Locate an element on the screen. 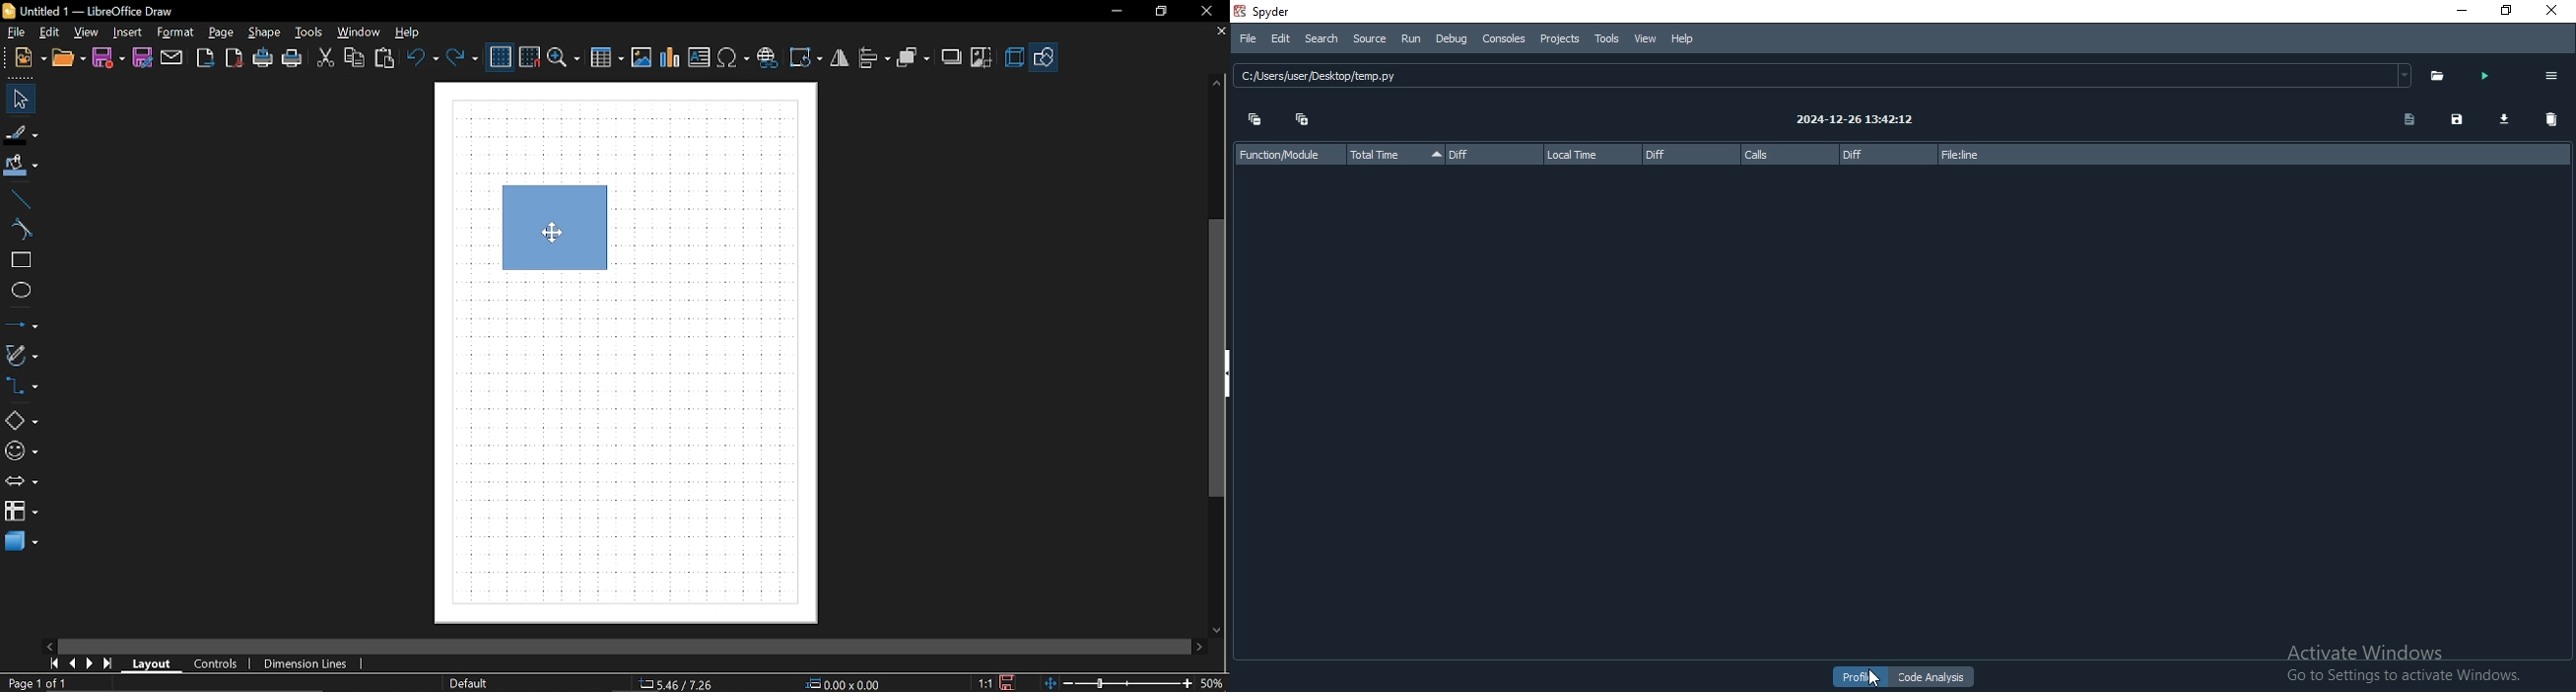  Search is located at coordinates (1320, 40).